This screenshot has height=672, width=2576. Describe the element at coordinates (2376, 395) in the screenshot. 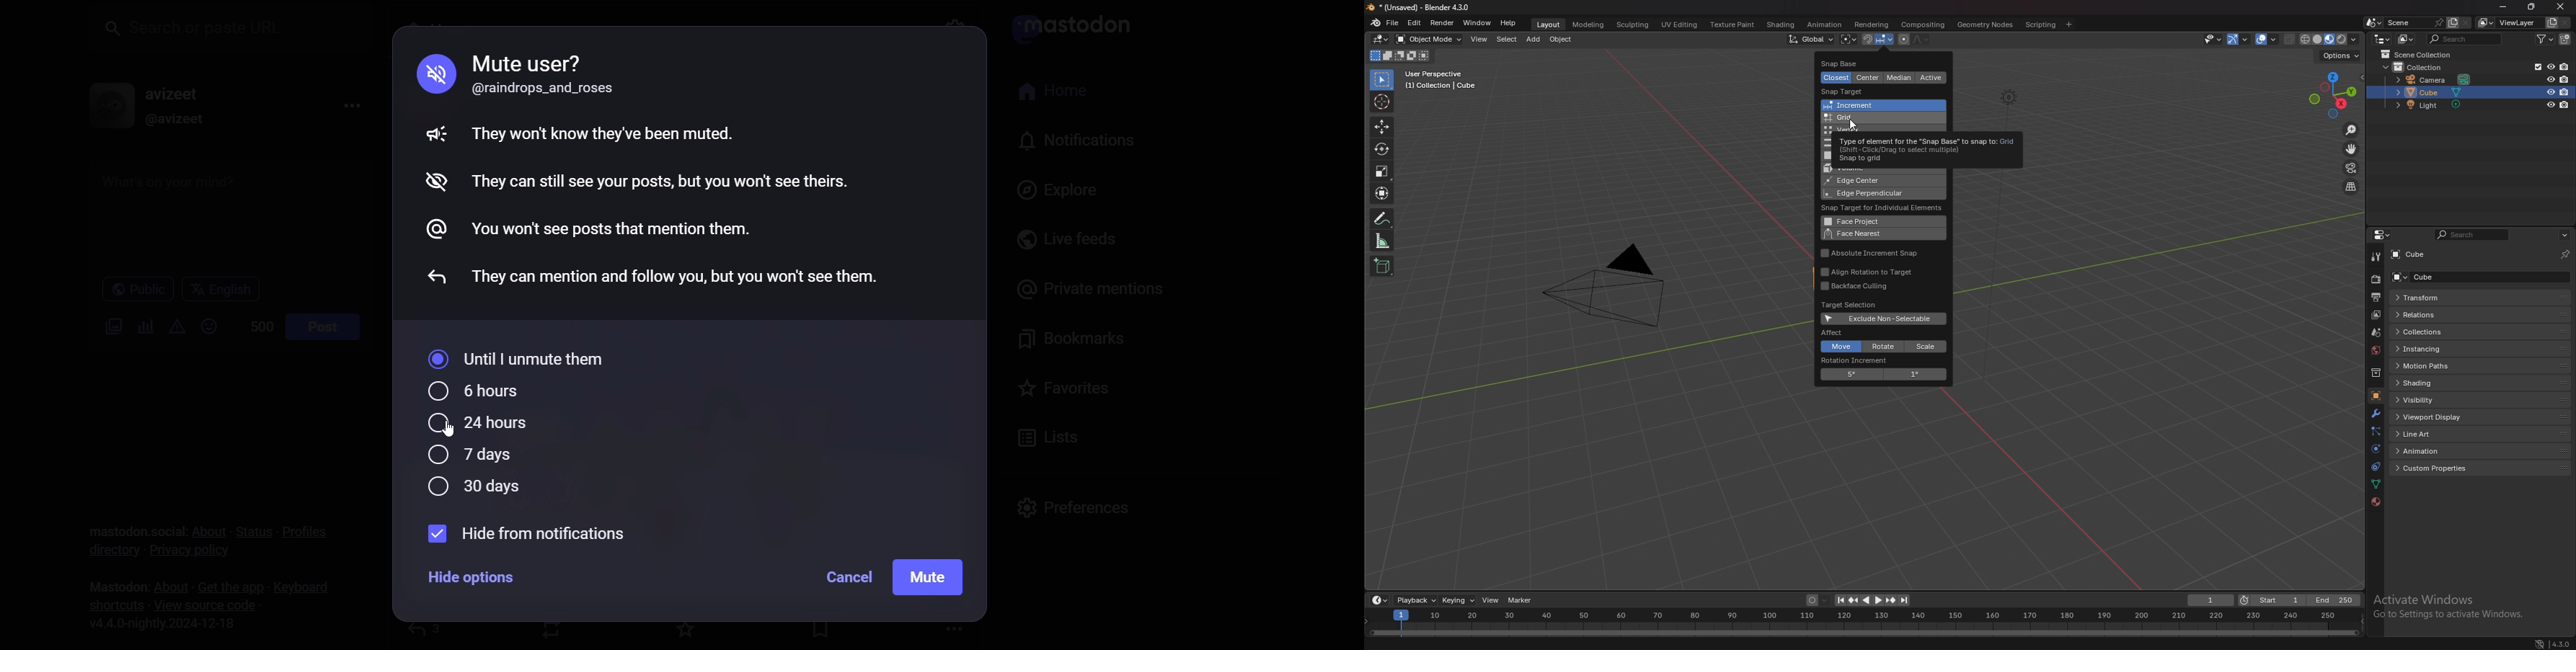

I see `object` at that location.